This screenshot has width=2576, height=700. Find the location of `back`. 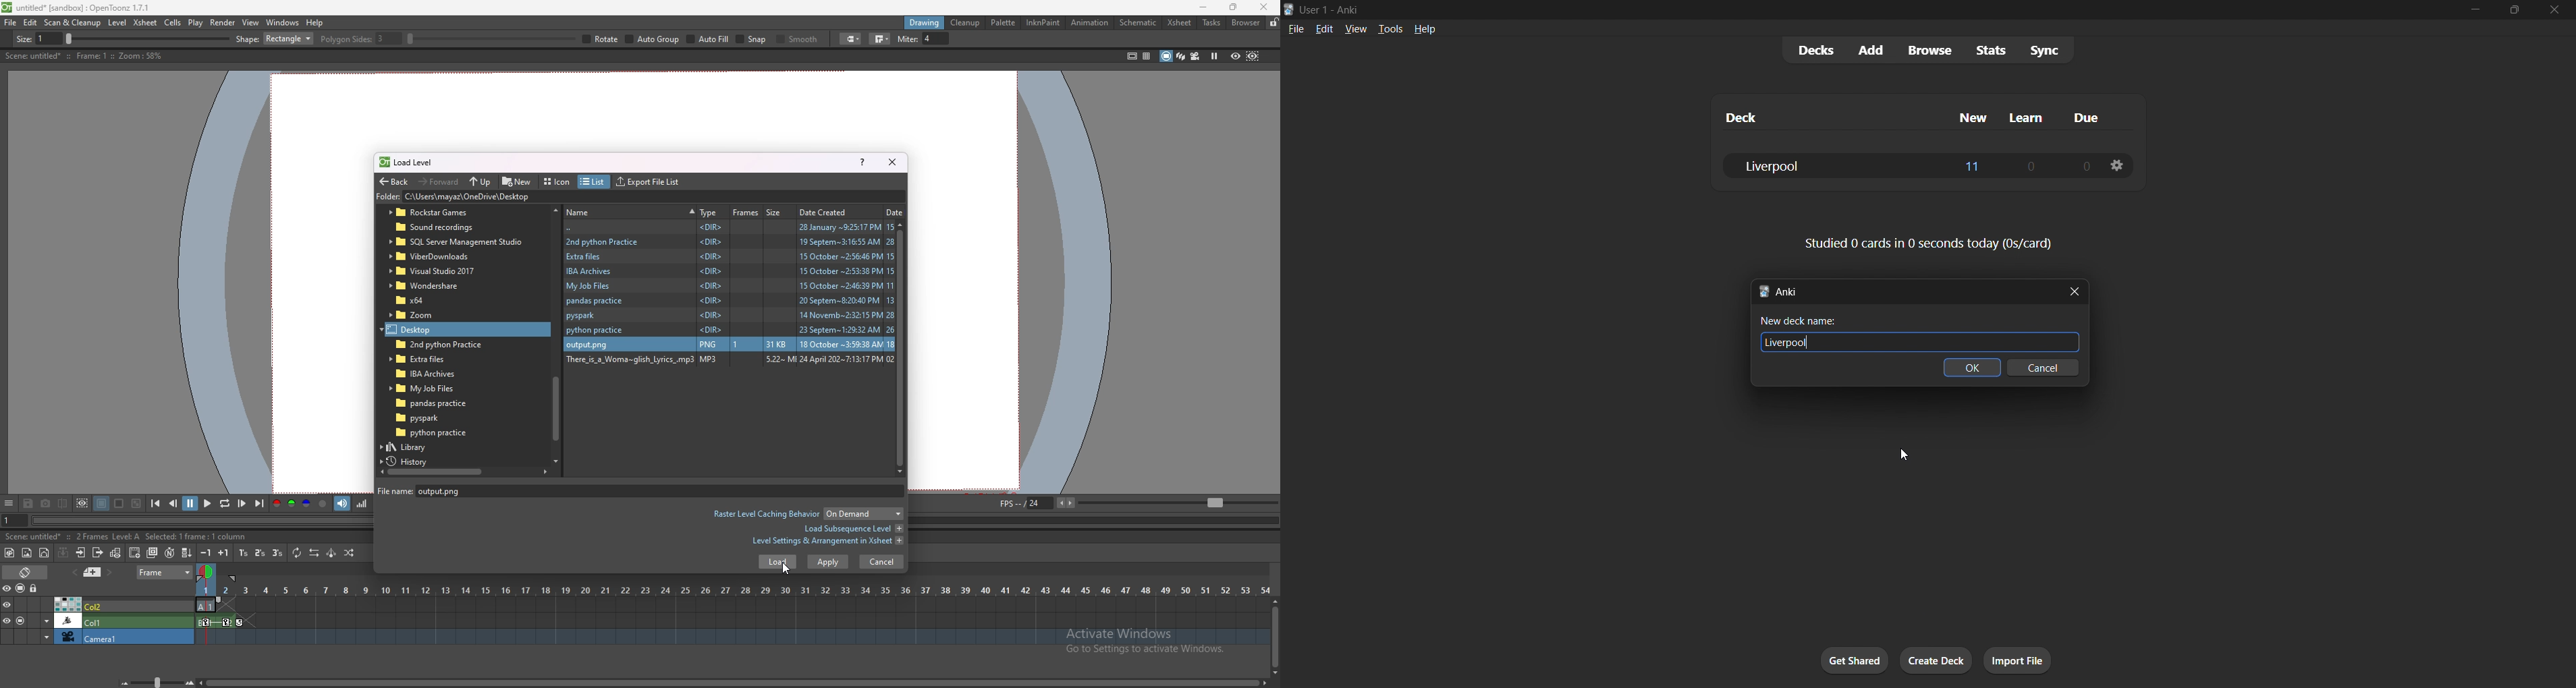

back is located at coordinates (394, 182).